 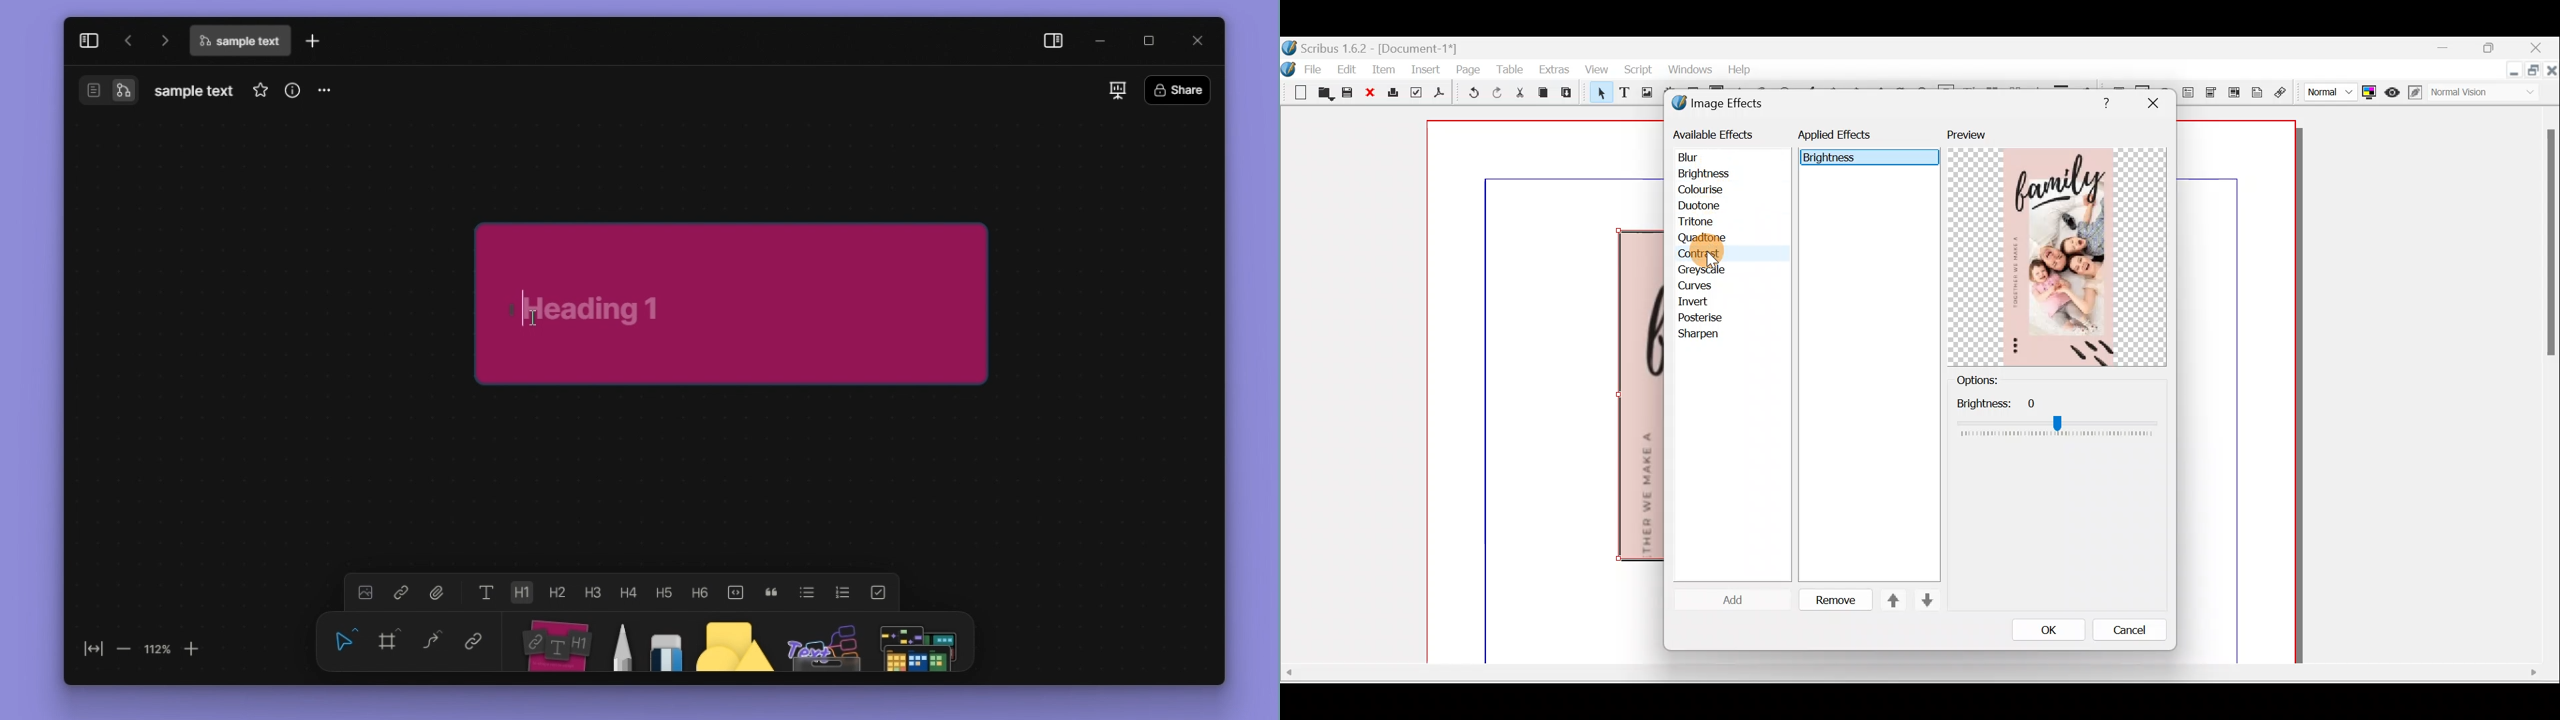 I want to click on Close, so click(x=2537, y=49).